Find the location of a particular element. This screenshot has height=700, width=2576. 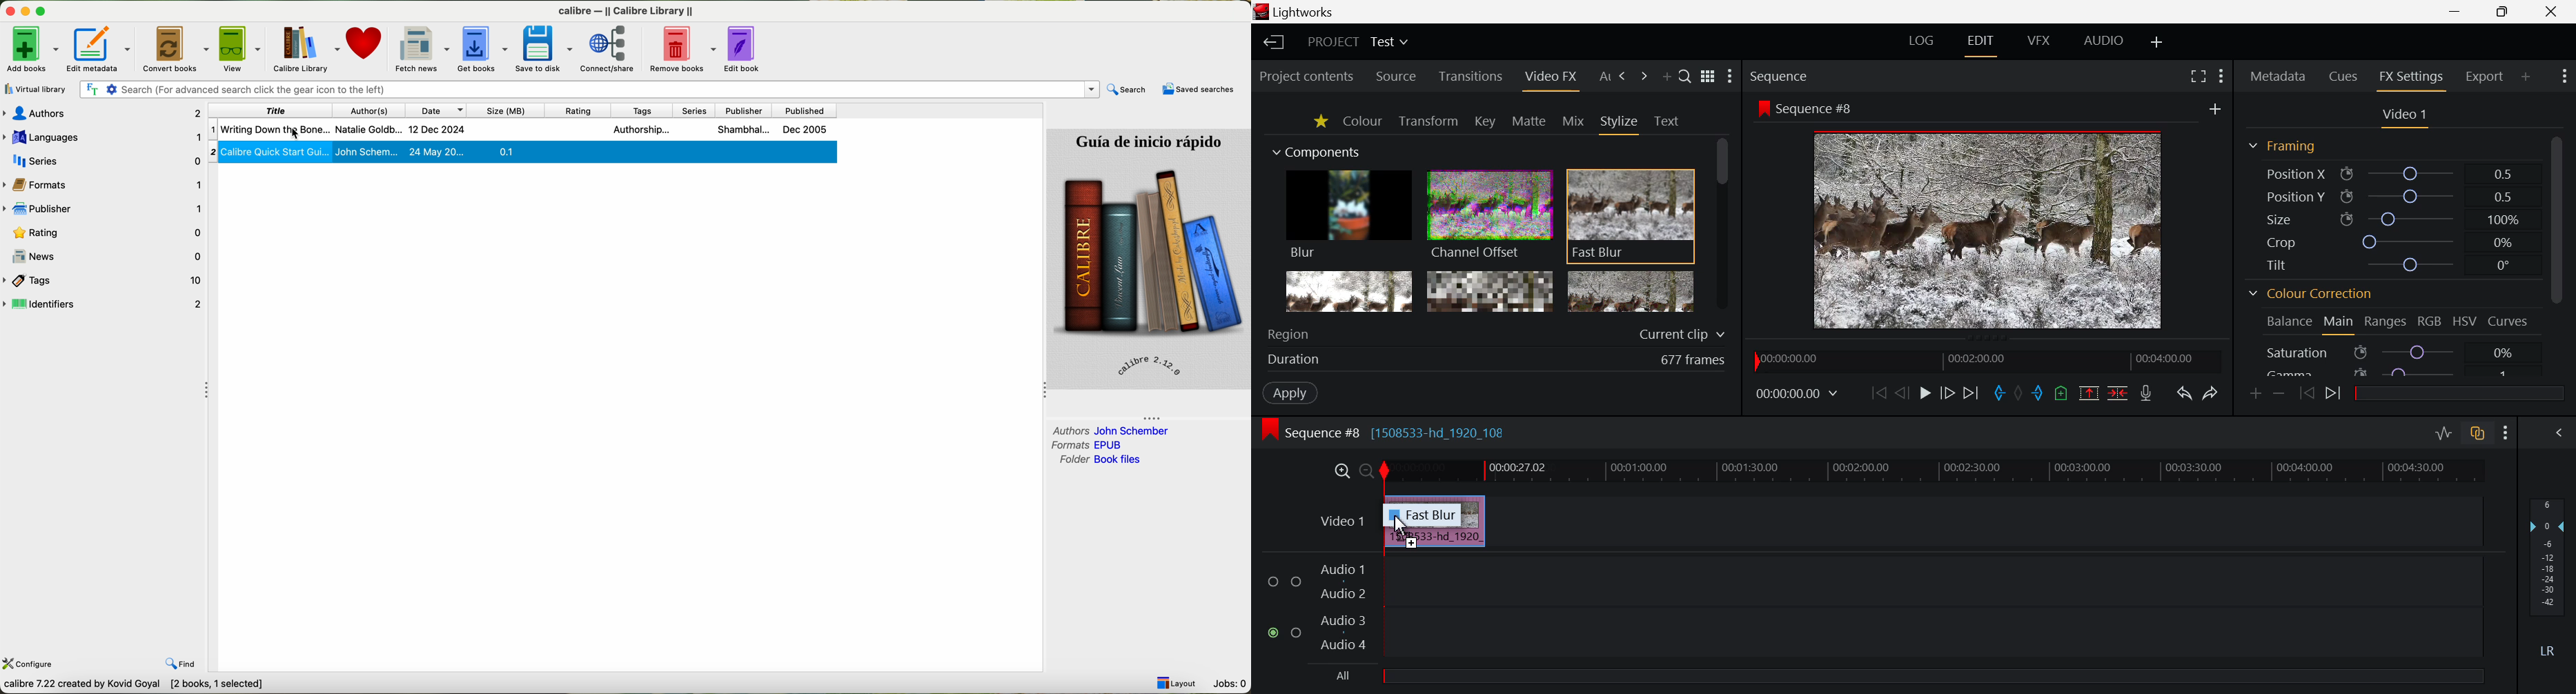

Video Clip Inserted is located at coordinates (1434, 540).